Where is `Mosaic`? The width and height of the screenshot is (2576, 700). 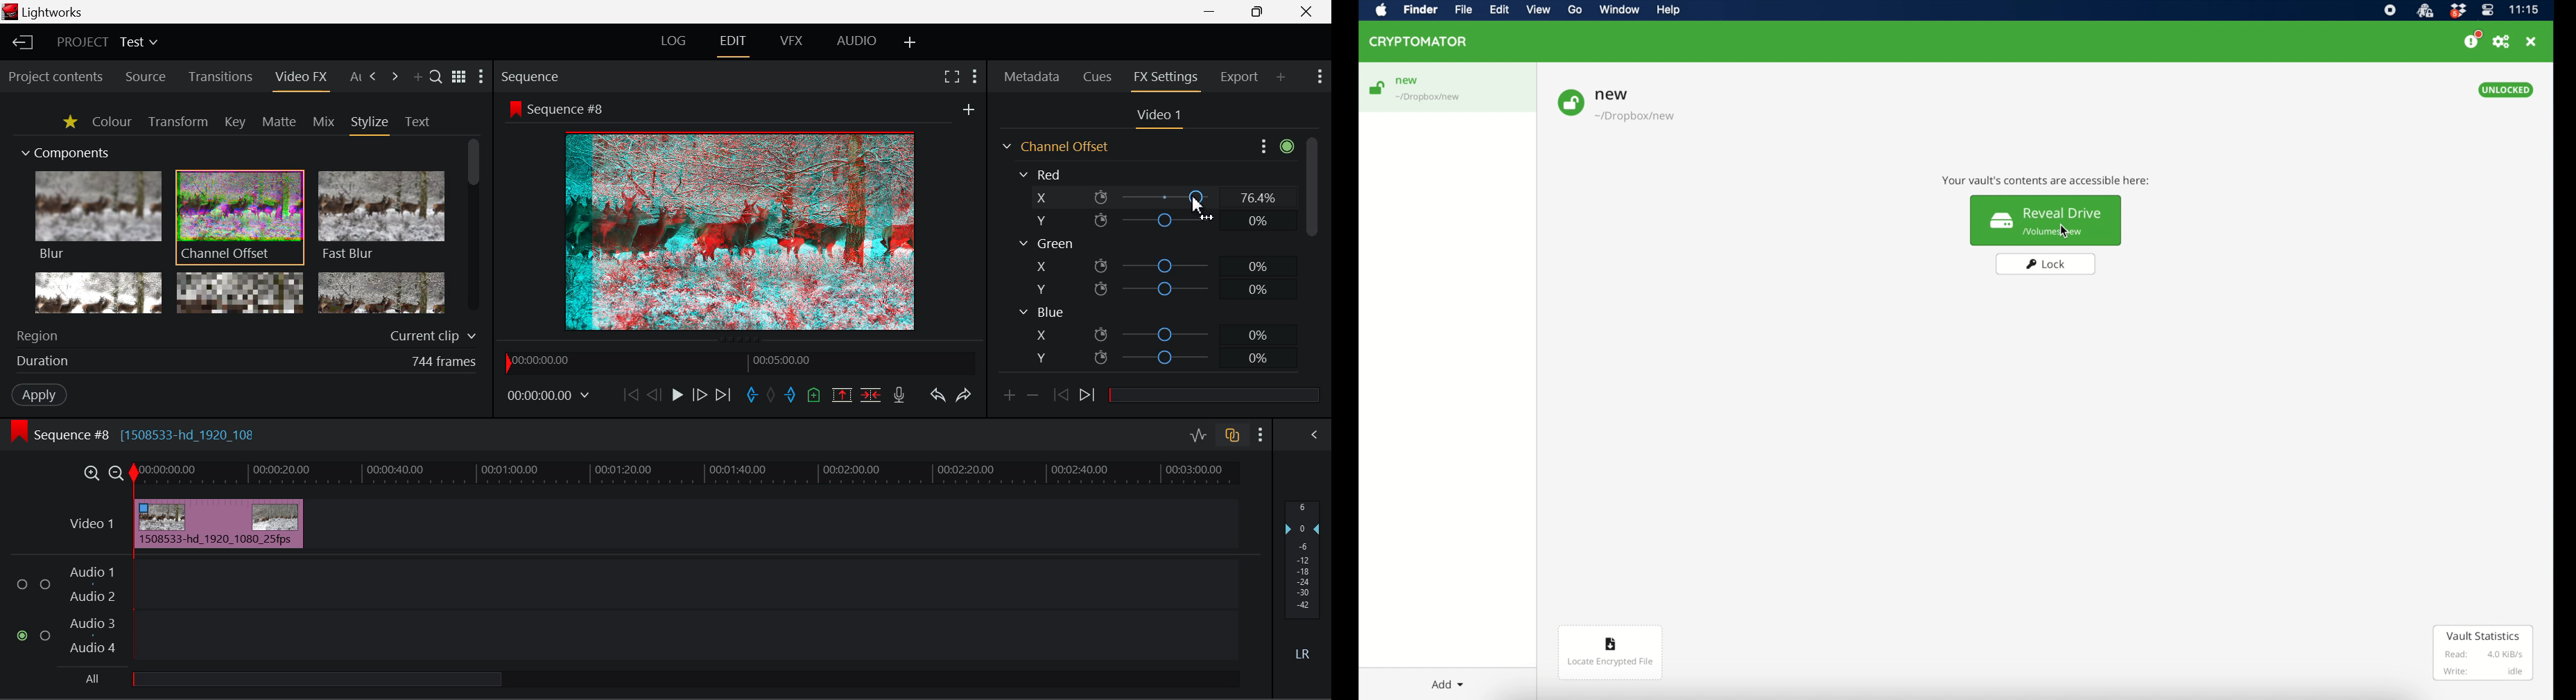
Mosaic is located at coordinates (240, 292).